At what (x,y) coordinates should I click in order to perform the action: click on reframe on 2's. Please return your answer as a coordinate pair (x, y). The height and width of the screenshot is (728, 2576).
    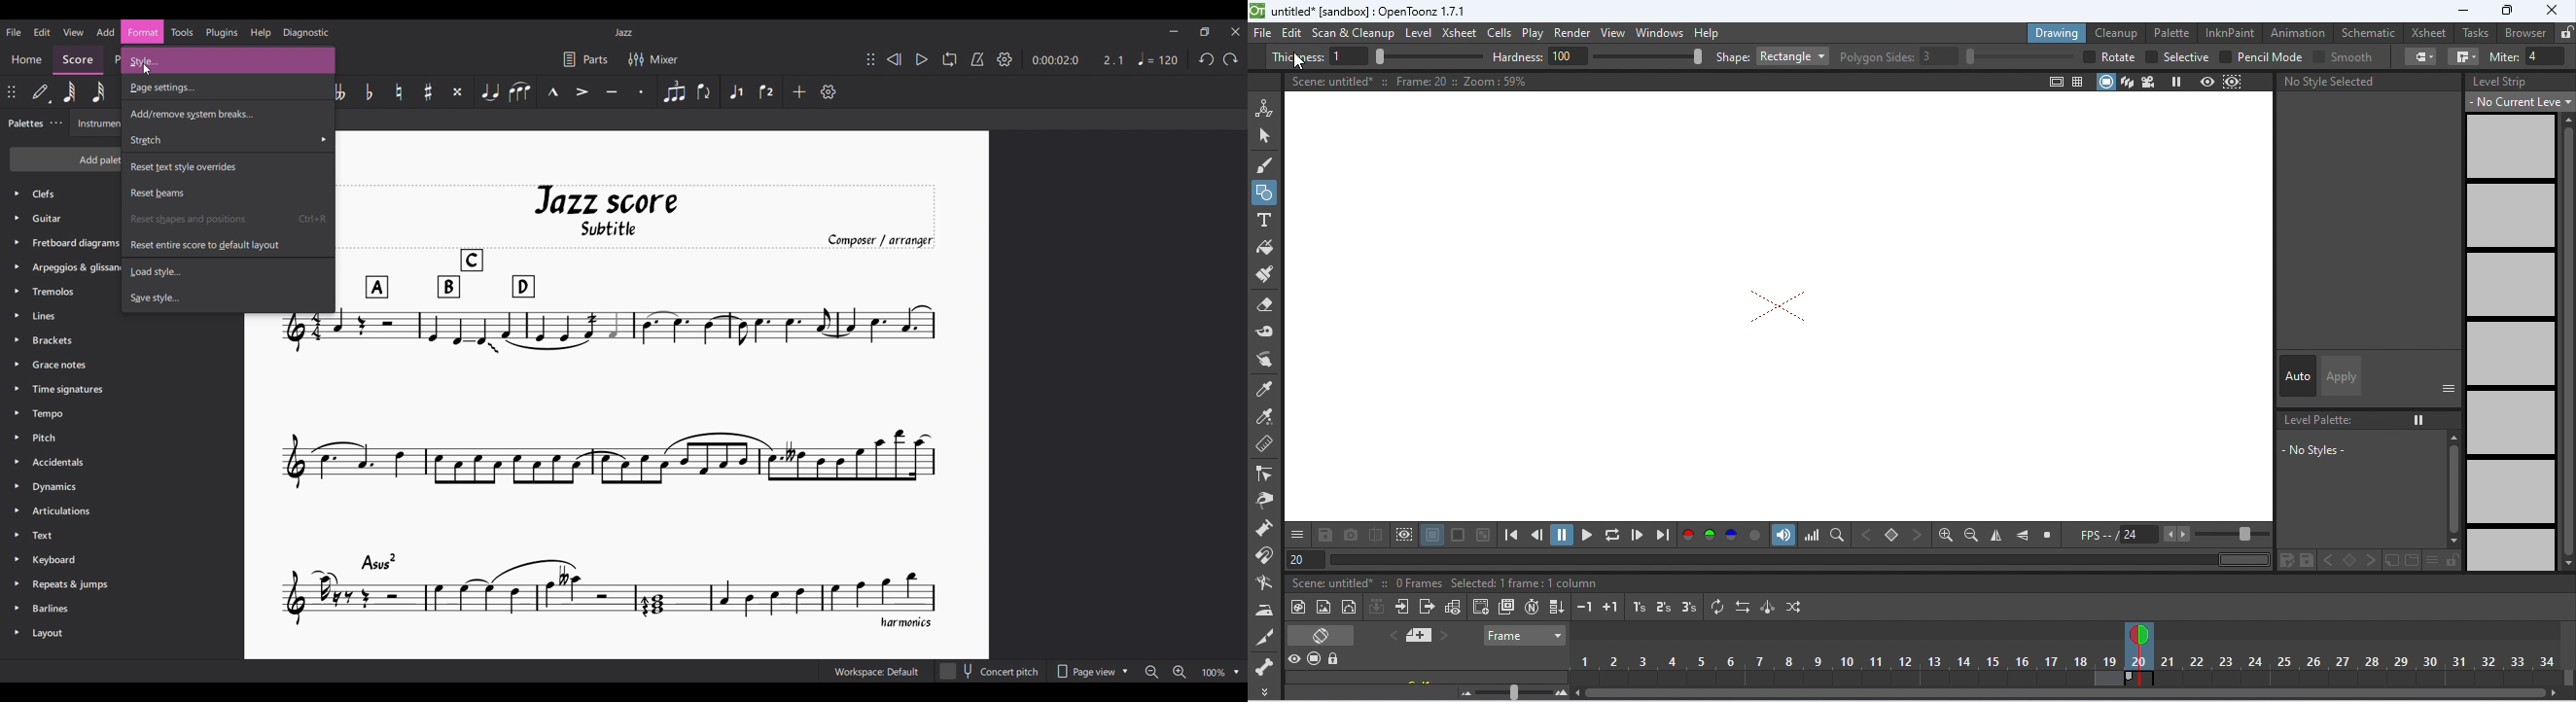
    Looking at the image, I should click on (1664, 606).